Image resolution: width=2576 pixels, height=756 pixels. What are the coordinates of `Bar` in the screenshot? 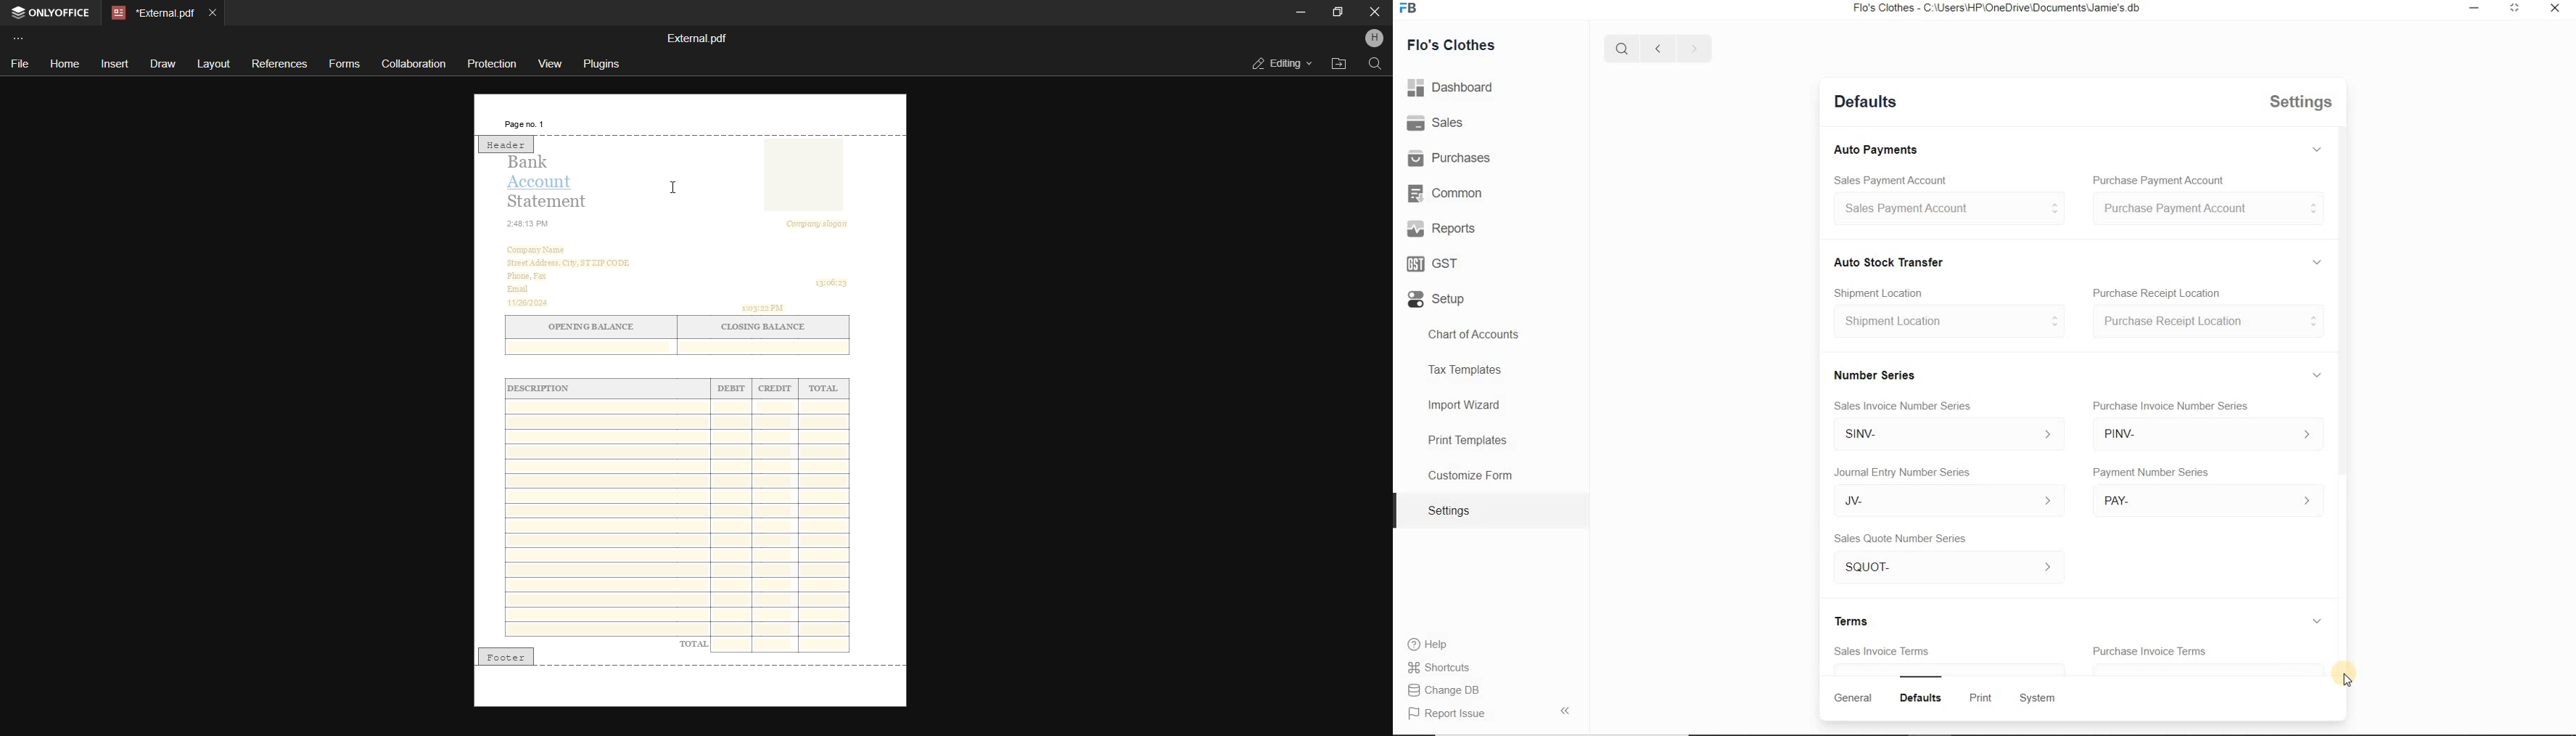 It's located at (1921, 675).